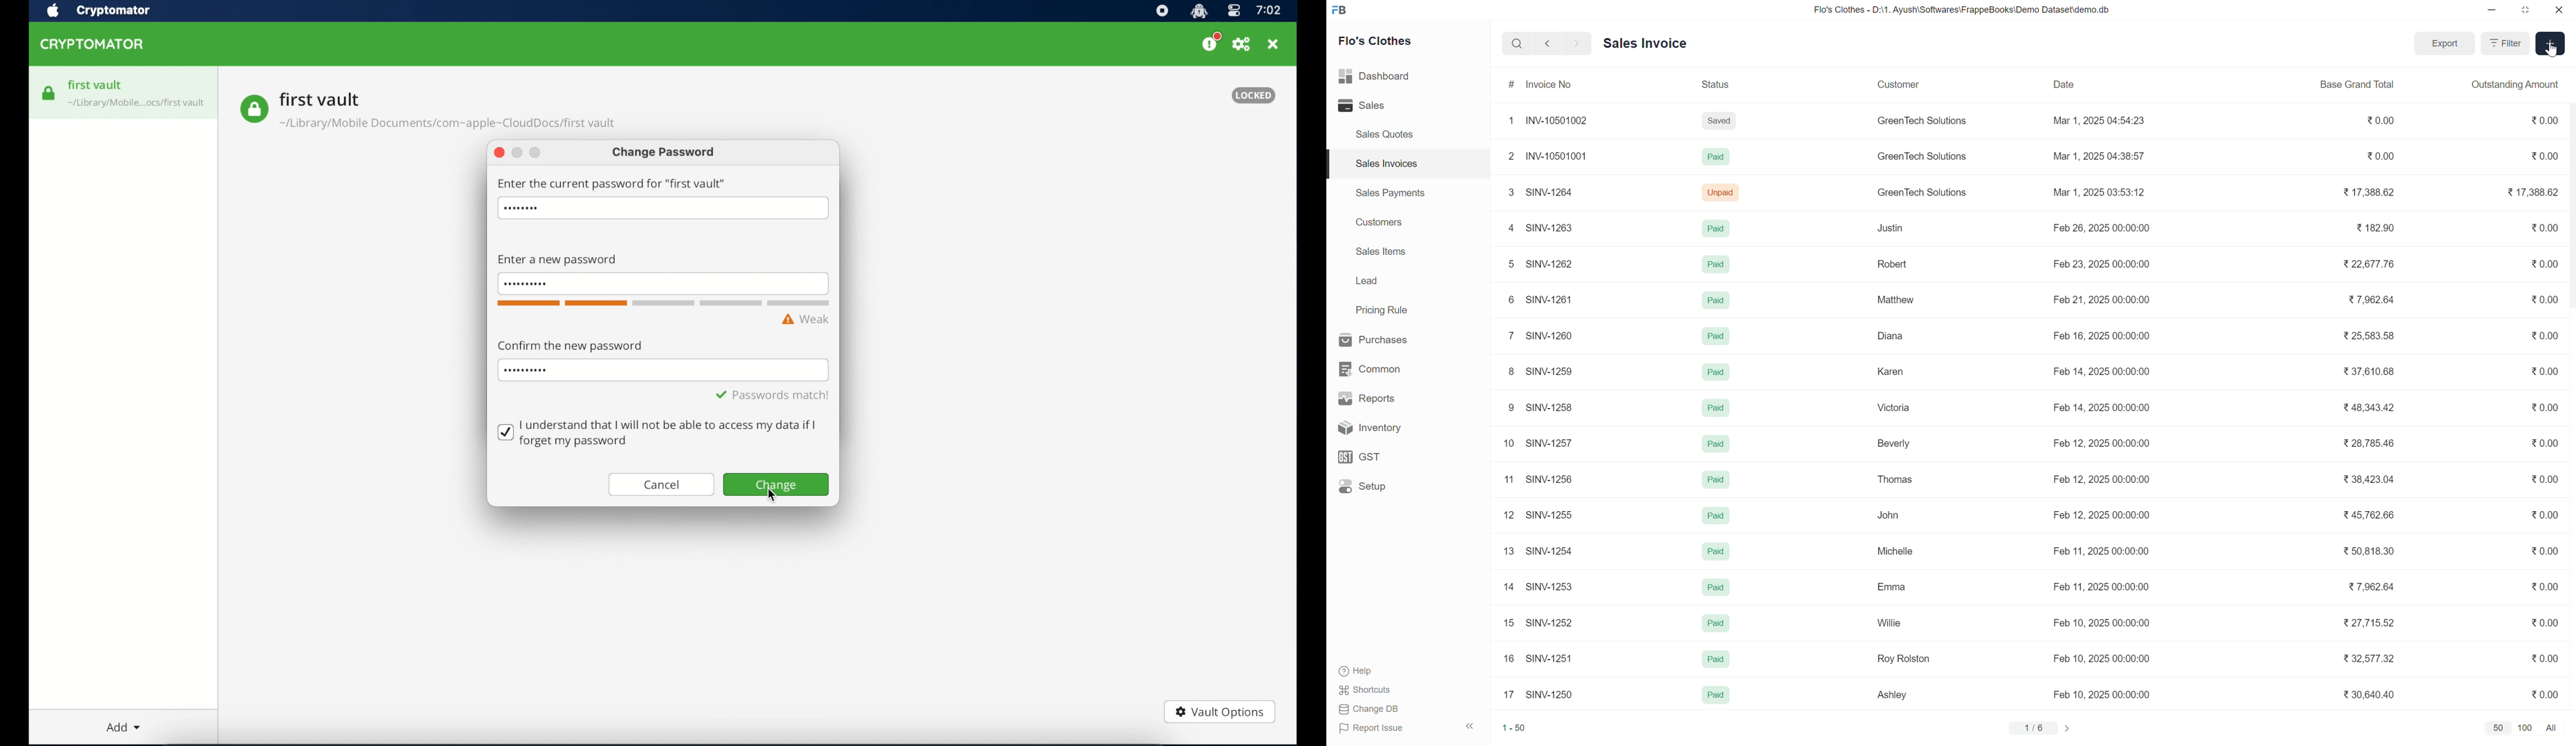 This screenshot has width=2576, height=756. Describe the element at coordinates (1383, 310) in the screenshot. I see `Pricing Rule` at that location.